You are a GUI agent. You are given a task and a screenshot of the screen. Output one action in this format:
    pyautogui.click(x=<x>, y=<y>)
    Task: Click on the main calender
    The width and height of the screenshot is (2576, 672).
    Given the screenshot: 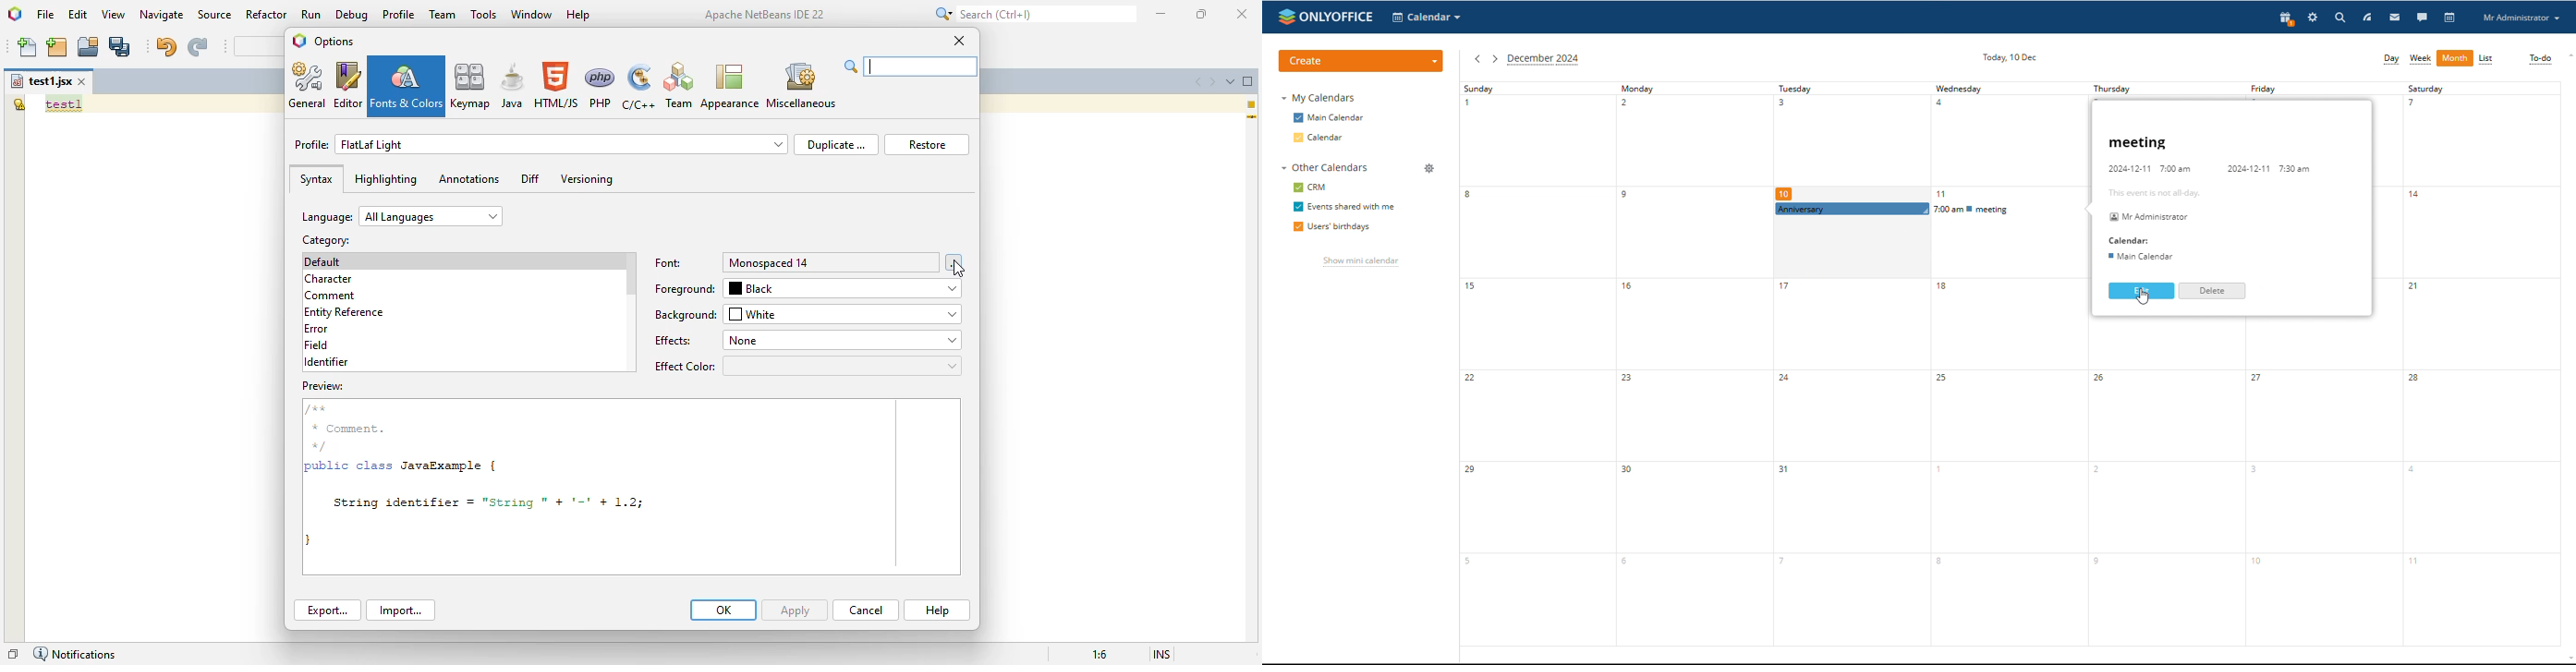 What is the action you would take?
    pyautogui.click(x=2144, y=256)
    